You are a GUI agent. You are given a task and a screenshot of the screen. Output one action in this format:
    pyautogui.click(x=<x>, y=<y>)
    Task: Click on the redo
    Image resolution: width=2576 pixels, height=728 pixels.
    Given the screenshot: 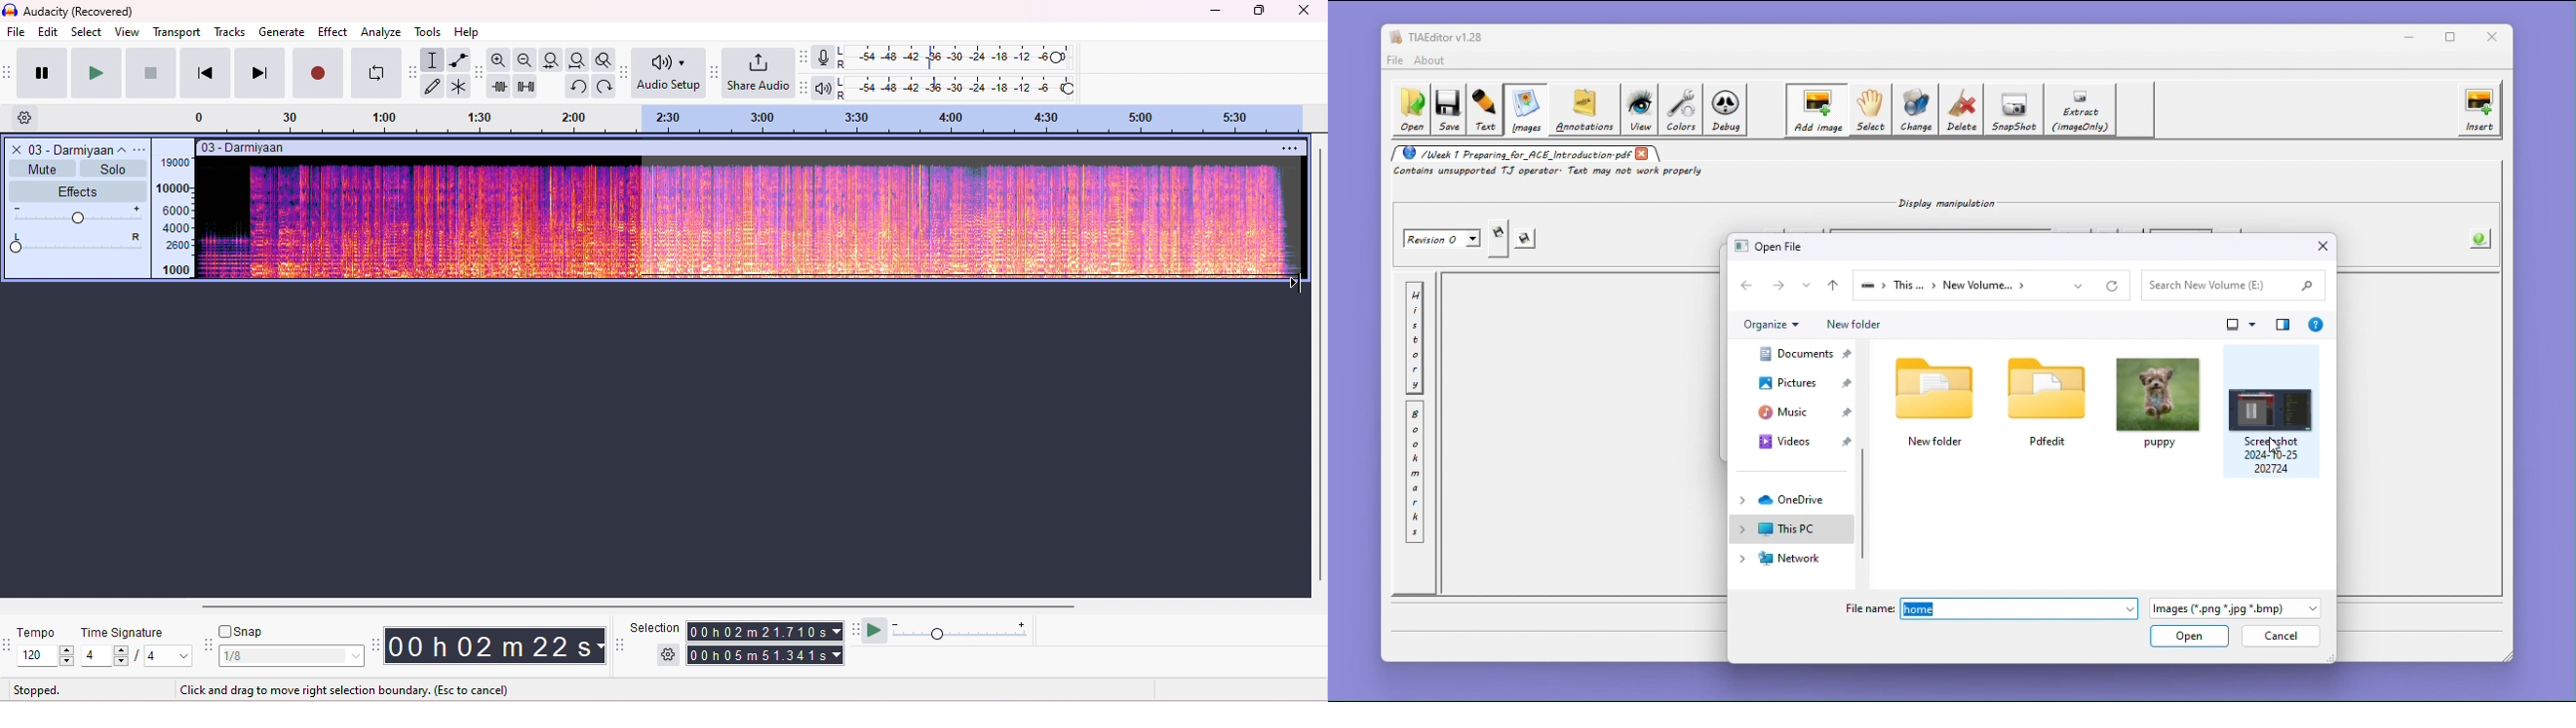 What is the action you would take?
    pyautogui.click(x=602, y=86)
    